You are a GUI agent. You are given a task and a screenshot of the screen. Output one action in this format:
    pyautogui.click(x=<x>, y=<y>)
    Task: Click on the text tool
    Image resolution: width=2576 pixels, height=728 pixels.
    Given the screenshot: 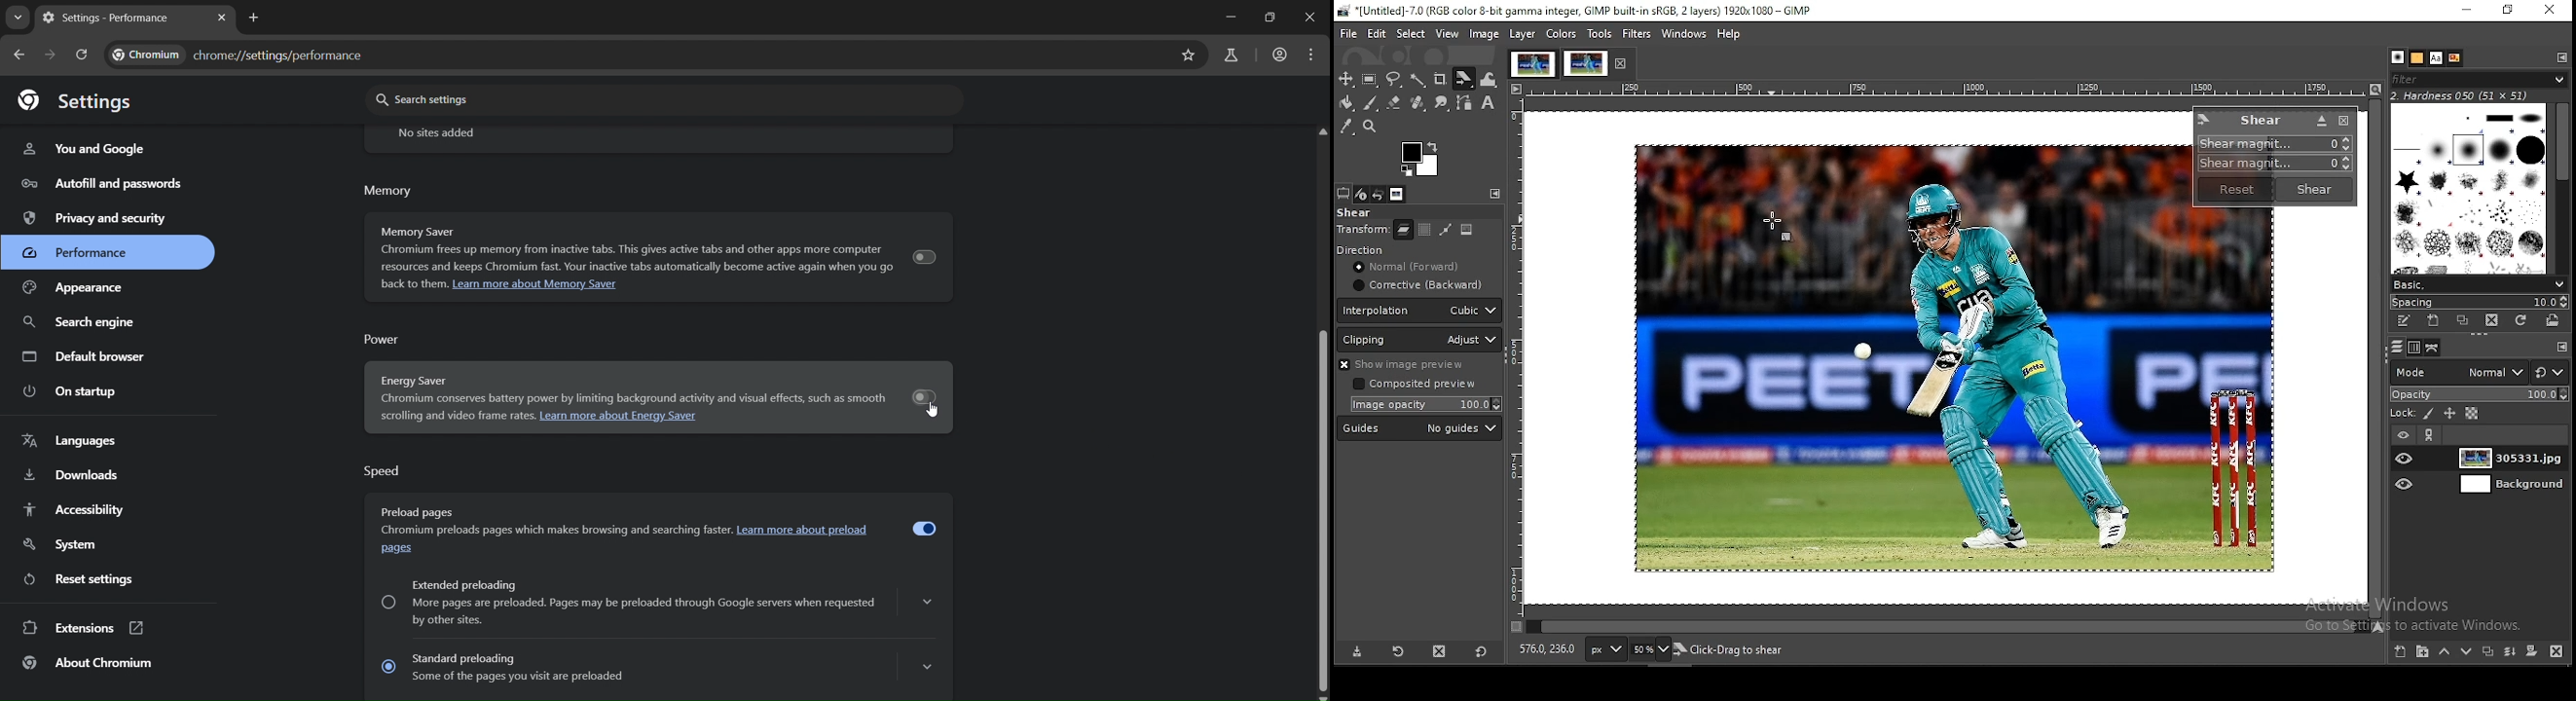 What is the action you would take?
    pyautogui.click(x=1490, y=103)
    